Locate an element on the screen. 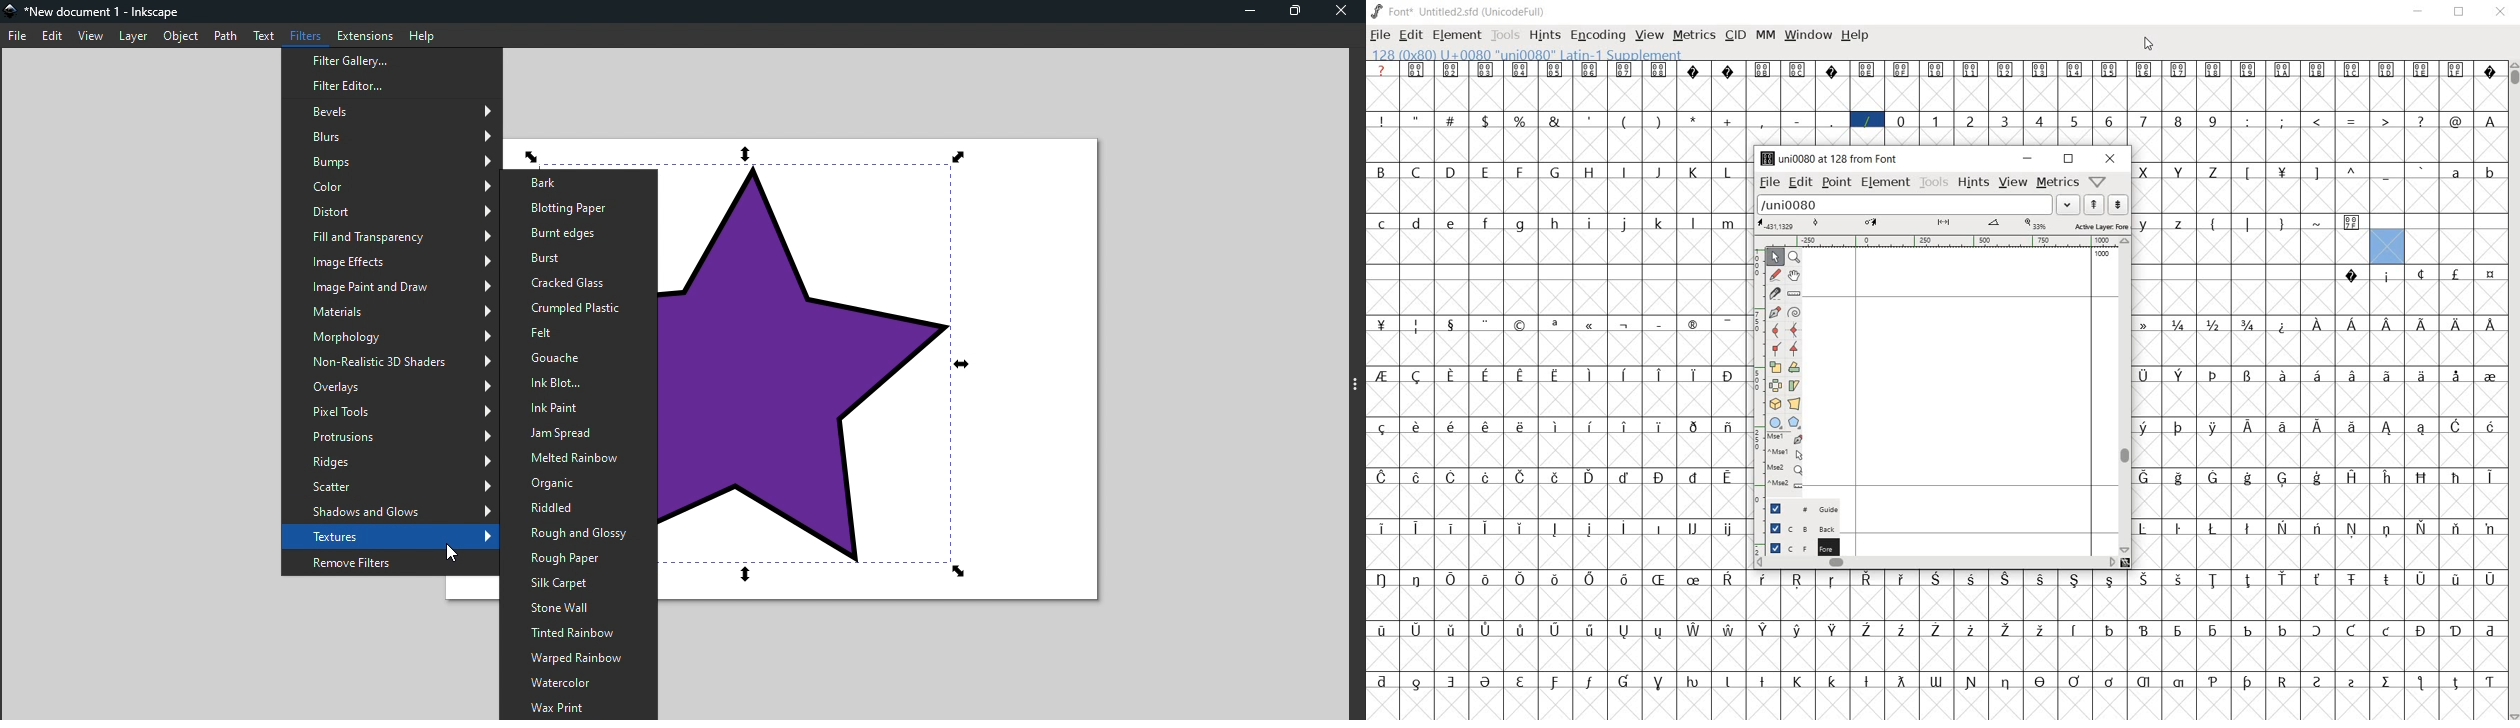  Close is located at coordinates (1340, 11).